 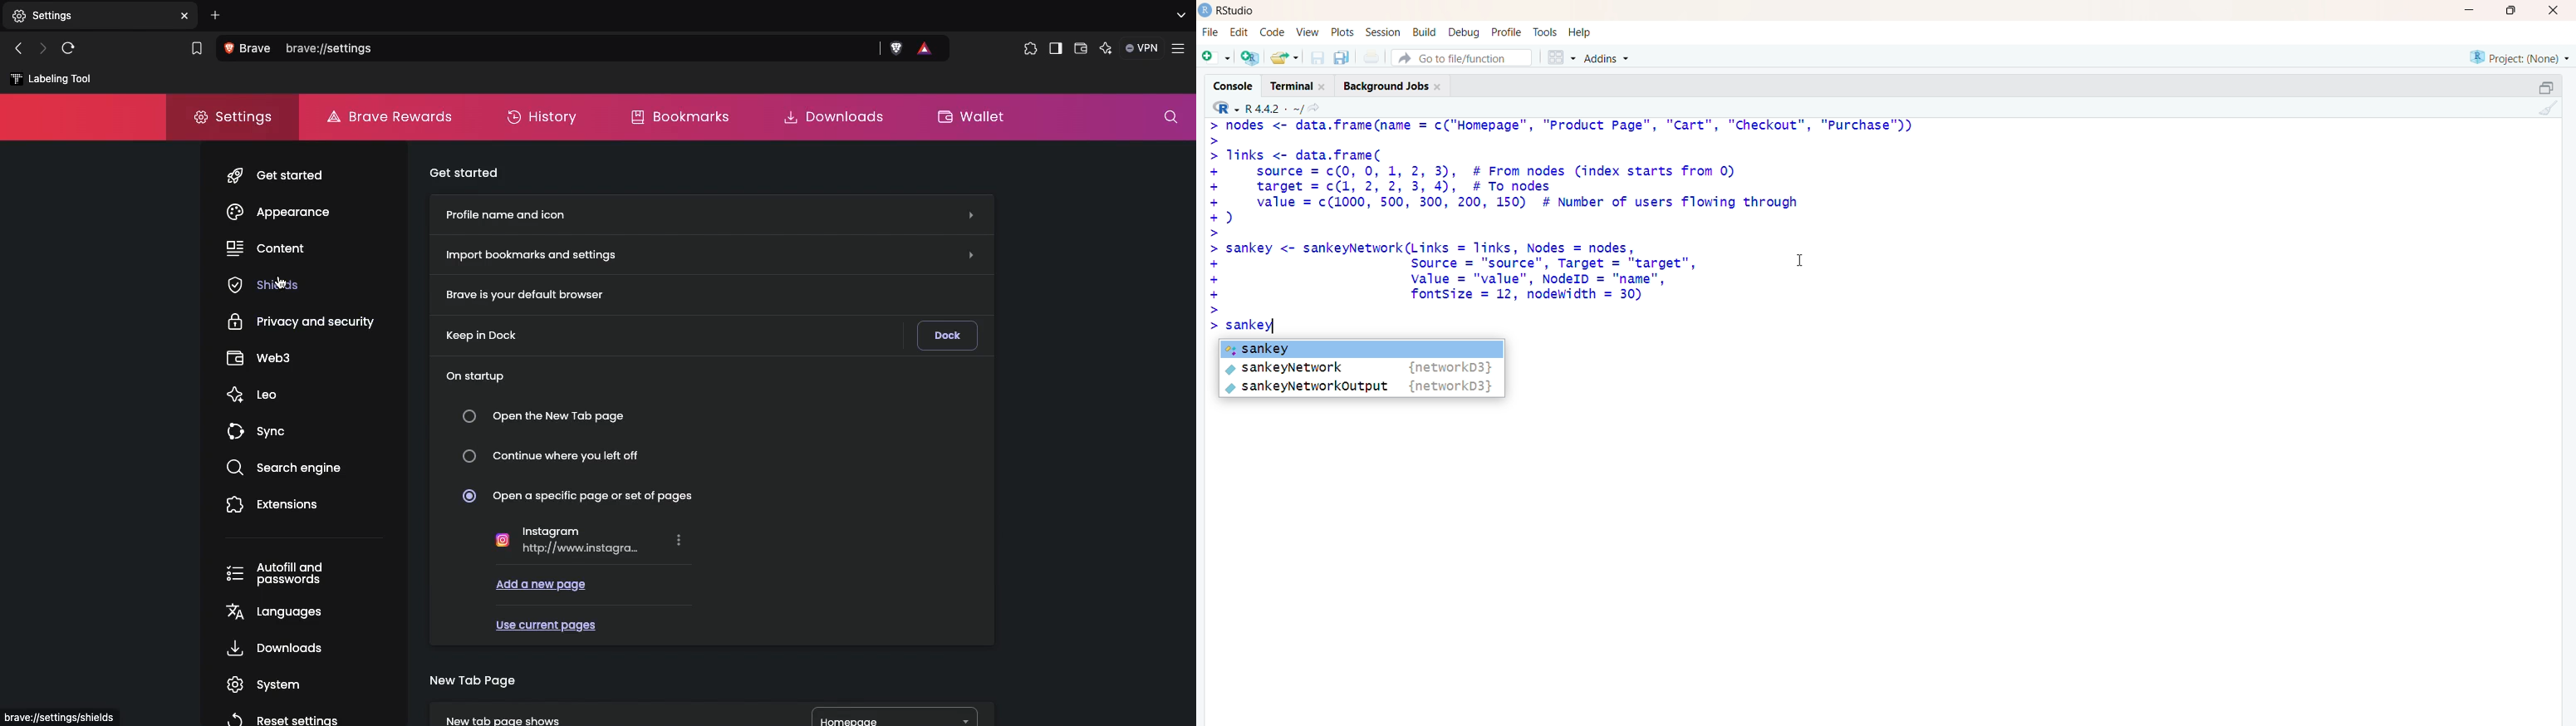 I want to click on Extensions, so click(x=1030, y=52).